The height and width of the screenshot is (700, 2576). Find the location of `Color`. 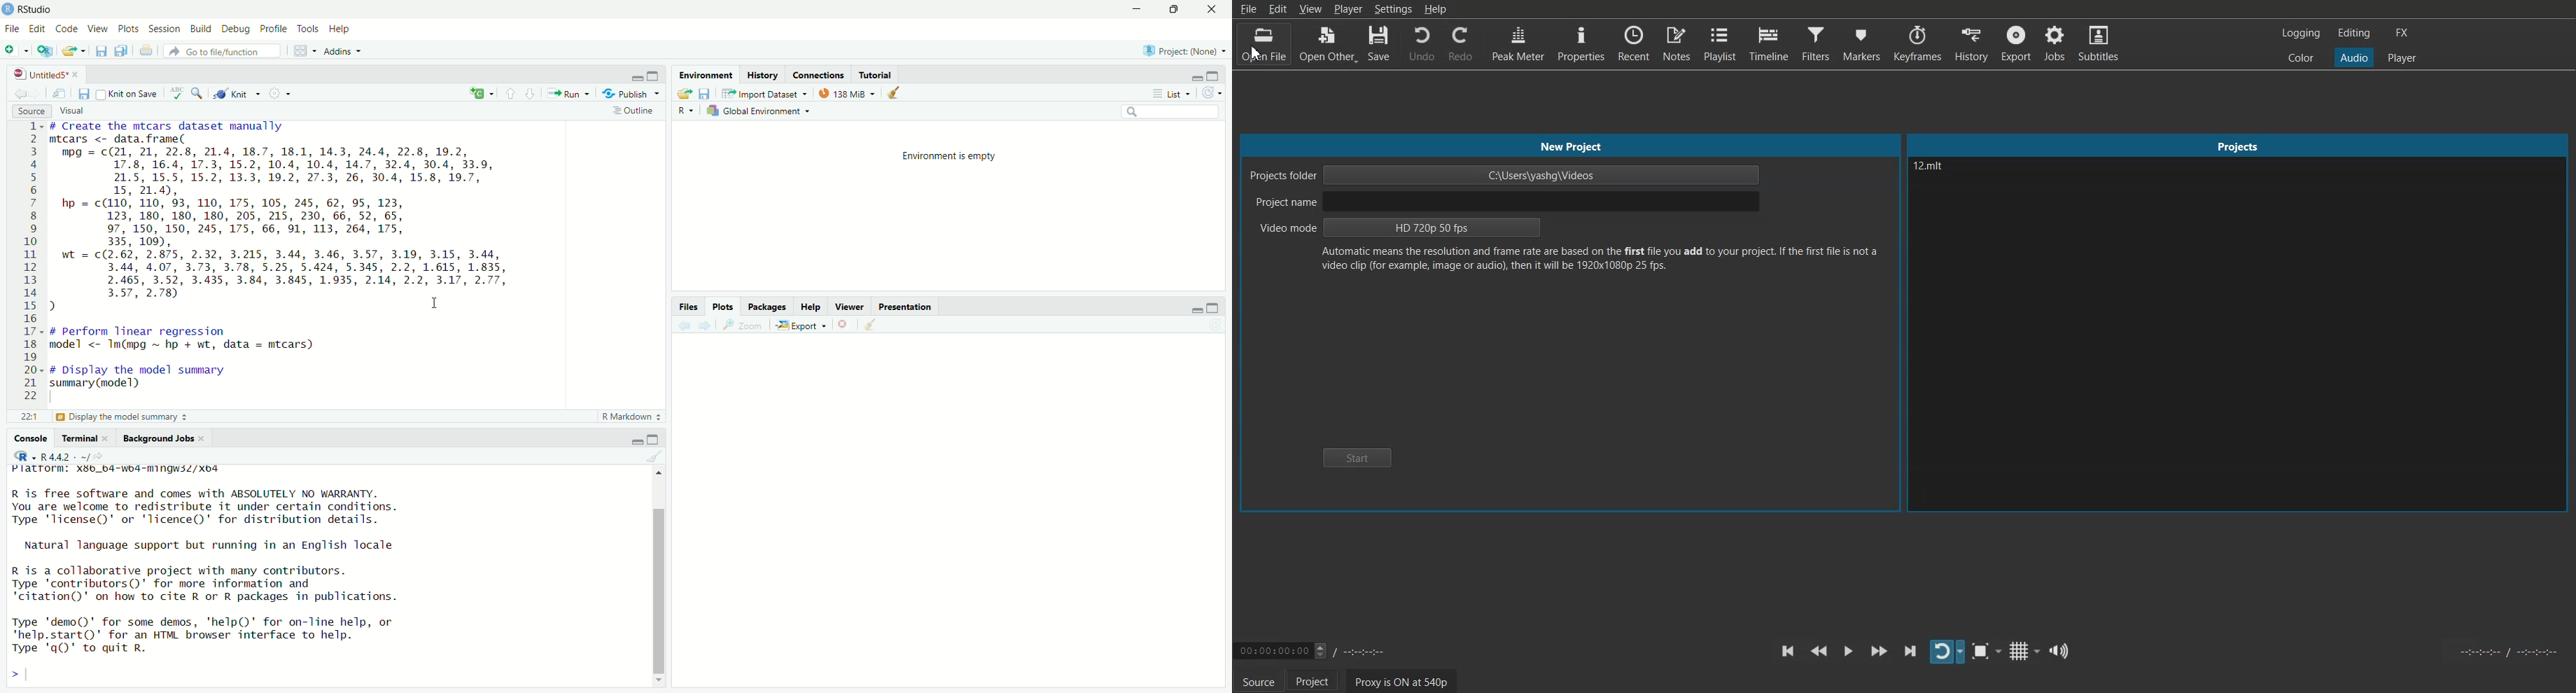

Color is located at coordinates (2301, 57).